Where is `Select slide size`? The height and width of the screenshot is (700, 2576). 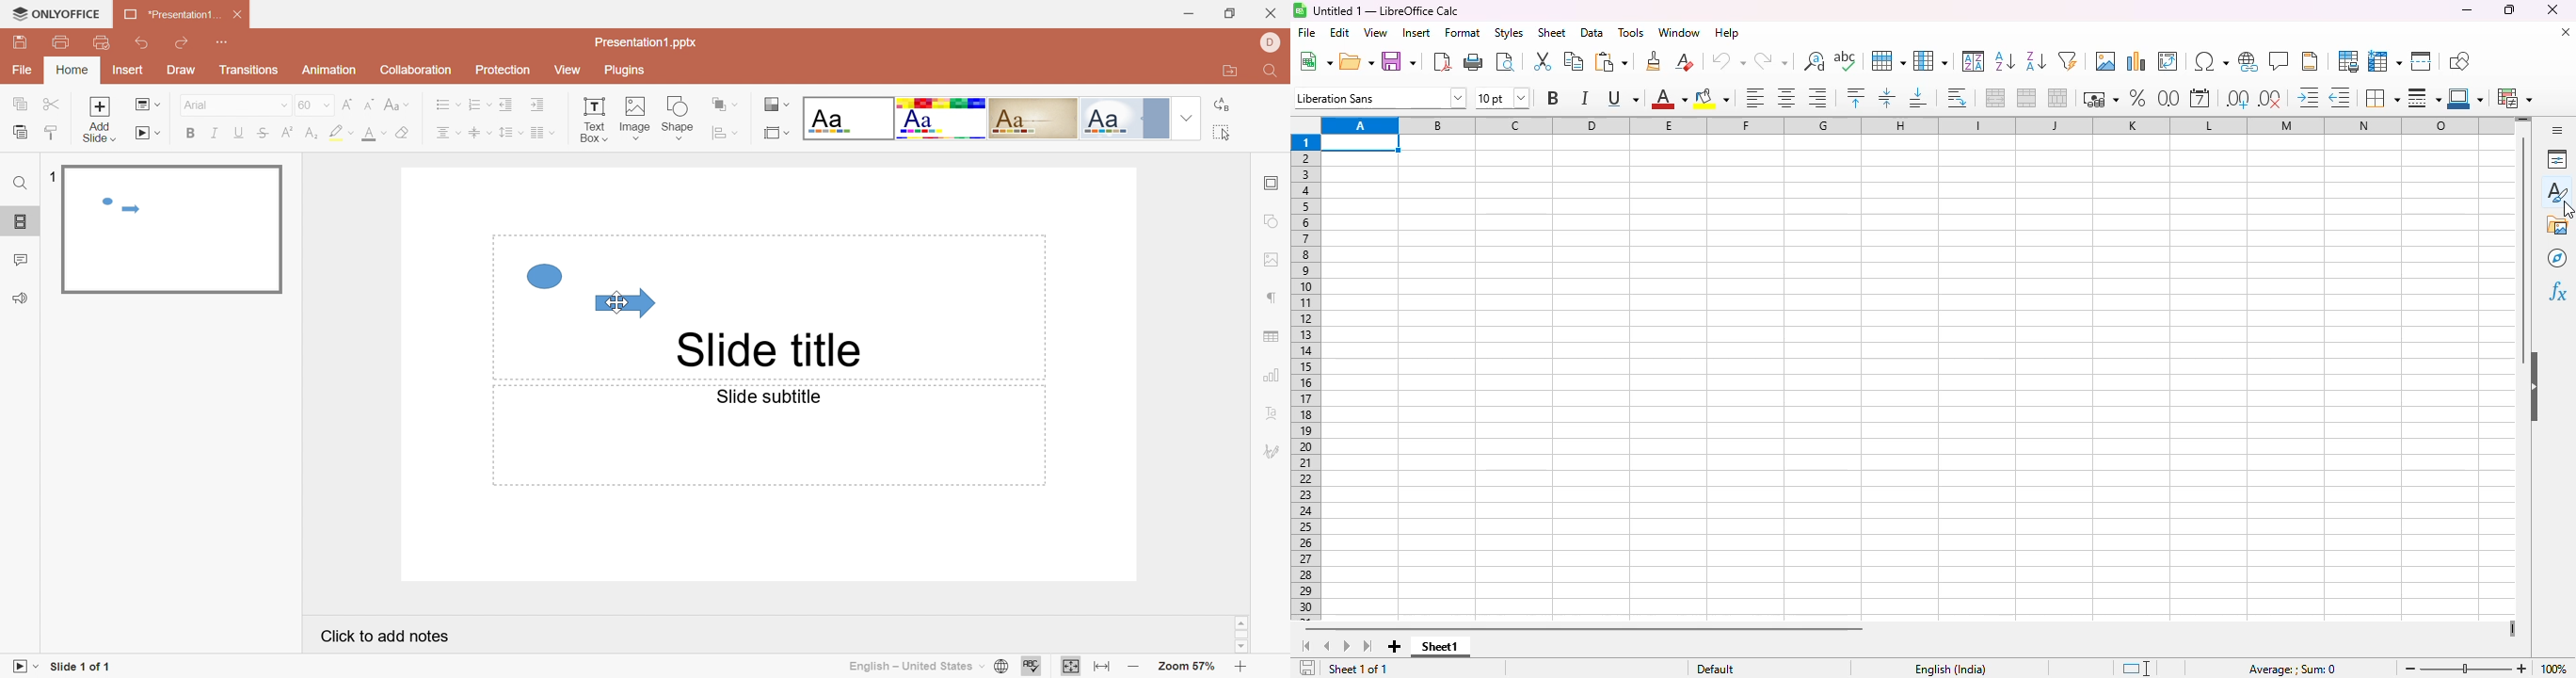
Select slide size is located at coordinates (778, 134).